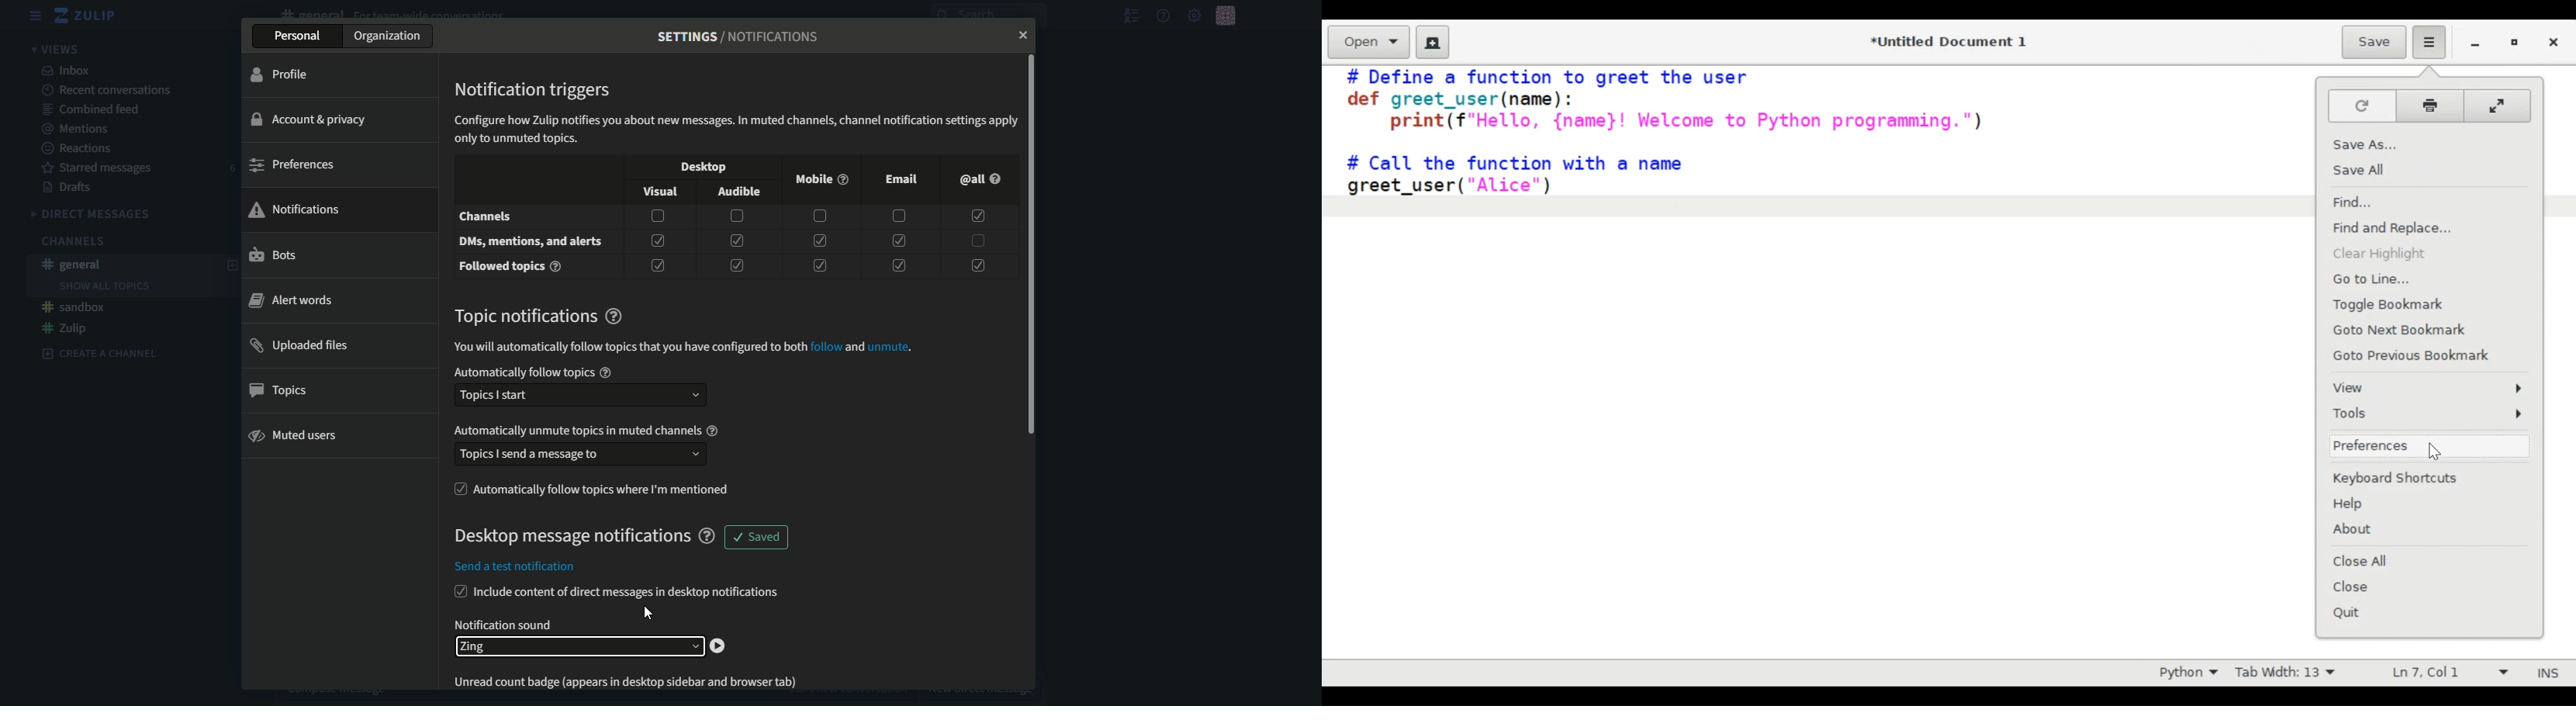 The height and width of the screenshot is (728, 2576). I want to click on checkbox, so click(898, 217).